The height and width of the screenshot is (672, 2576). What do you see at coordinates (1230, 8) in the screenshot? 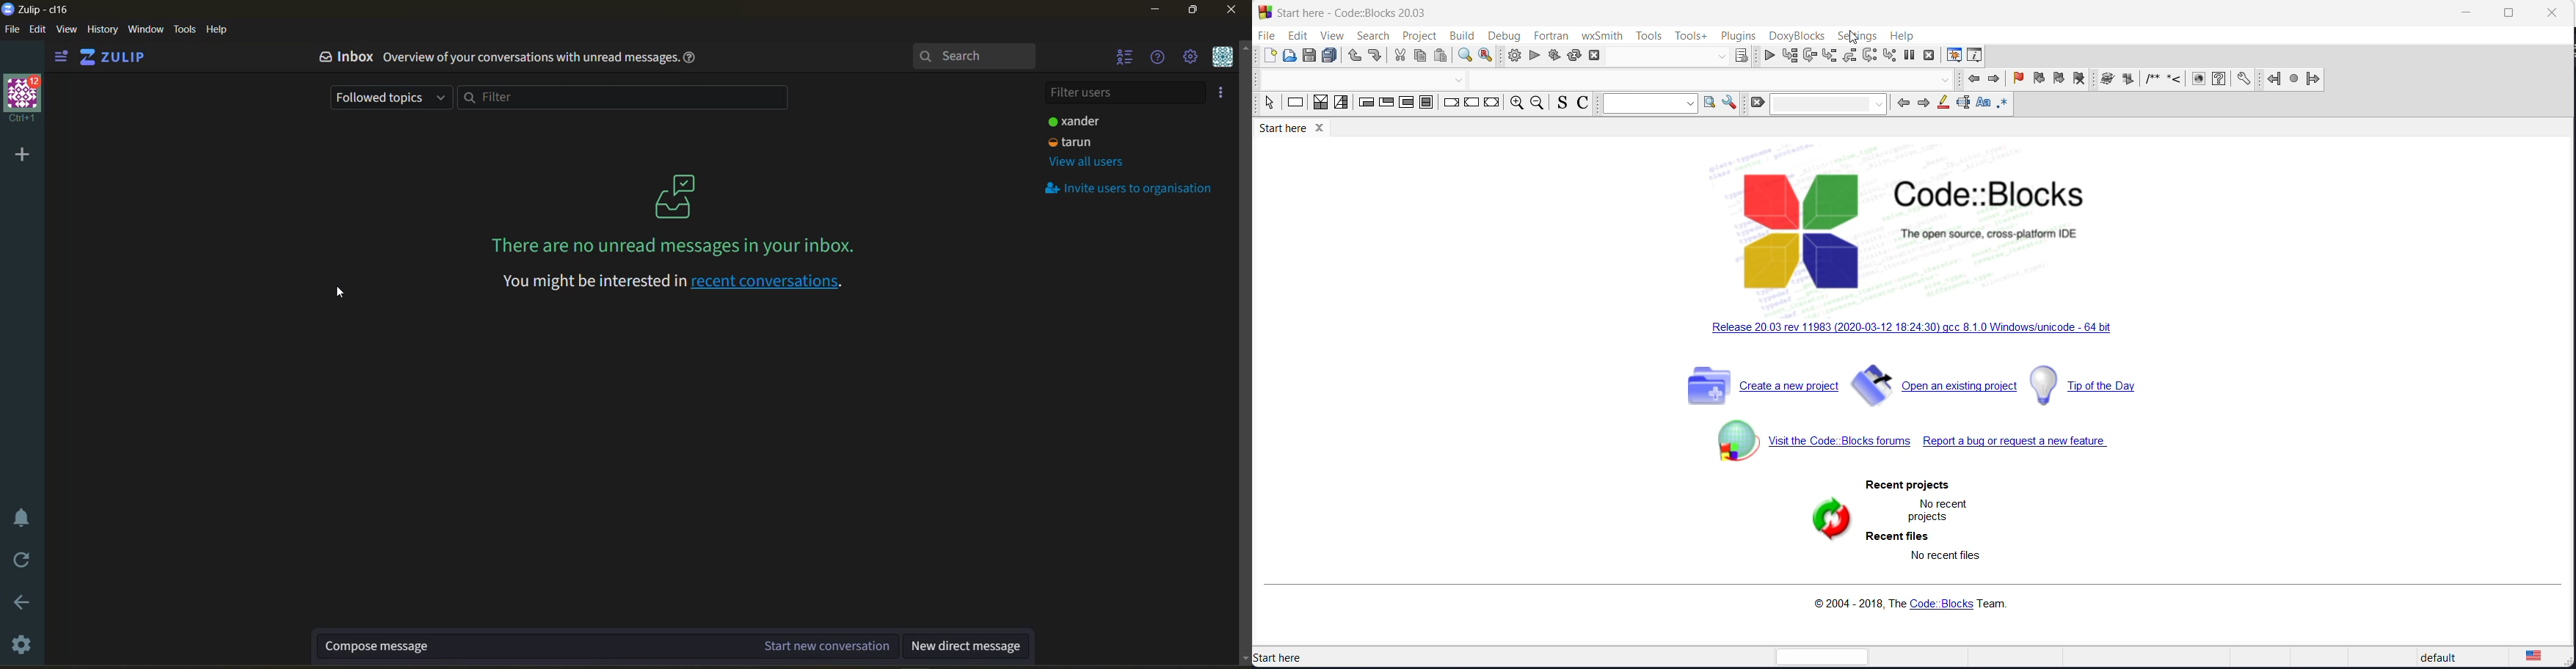
I see `close` at bounding box center [1230, 8].